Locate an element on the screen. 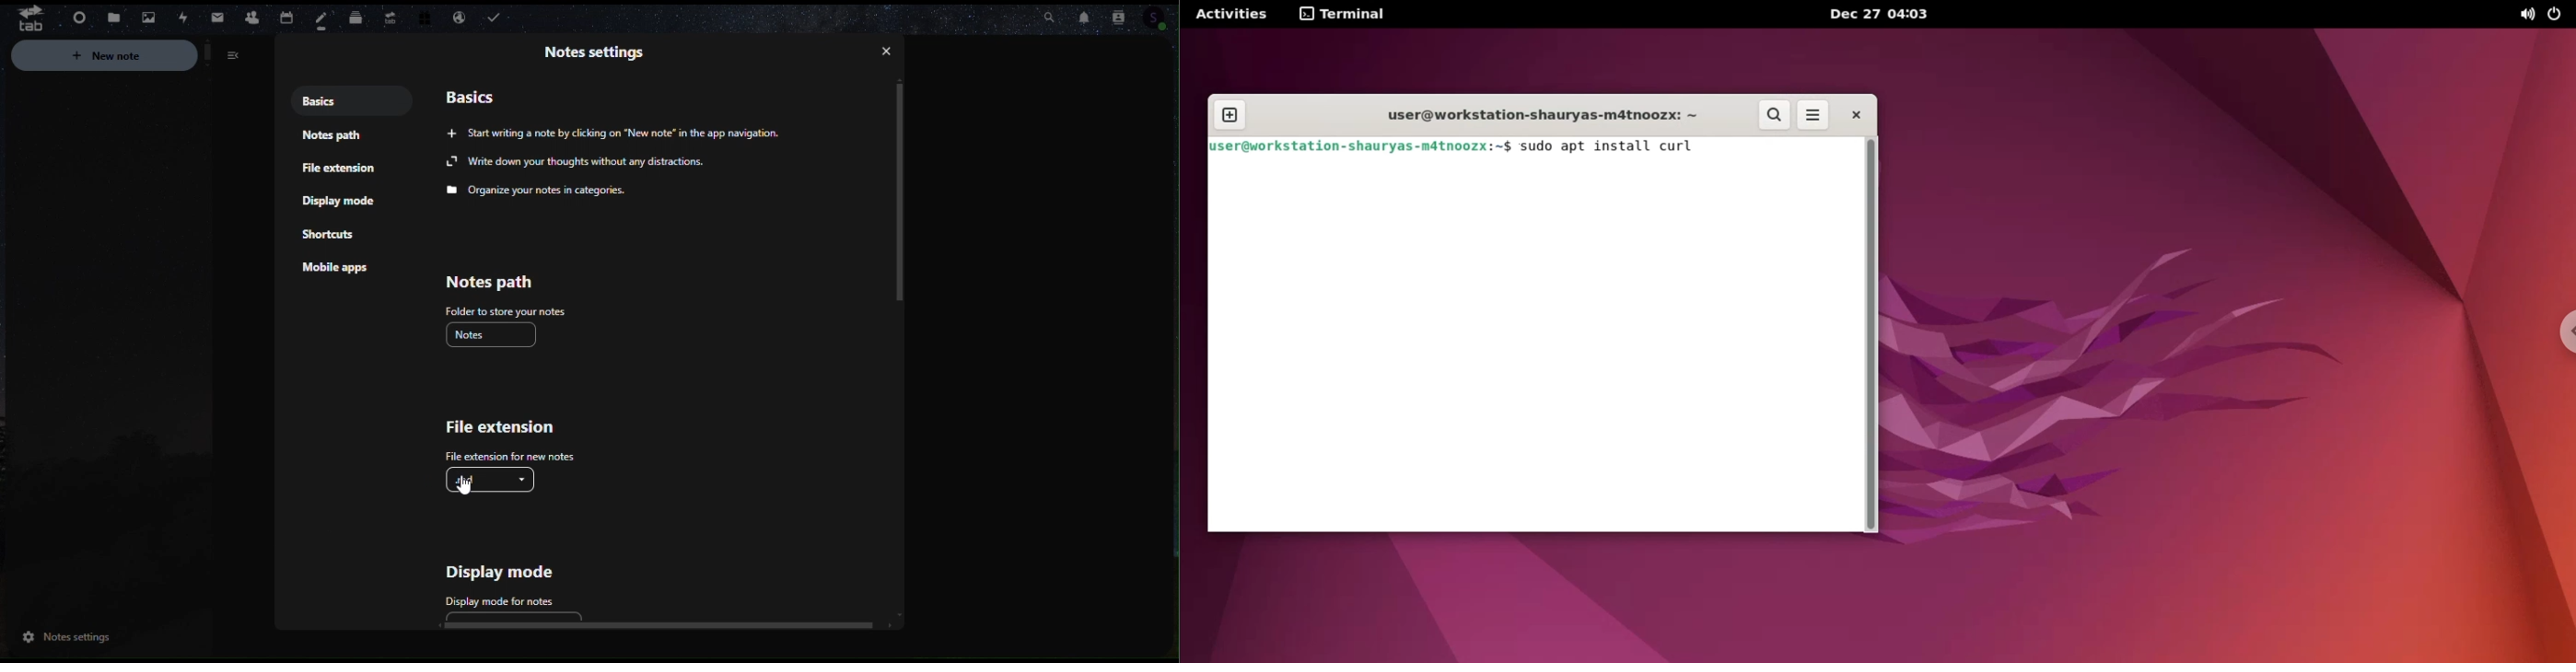 Image resolution: width=2576 pixels, height=672 pixels. Mail is located at coordinates (218, 18).